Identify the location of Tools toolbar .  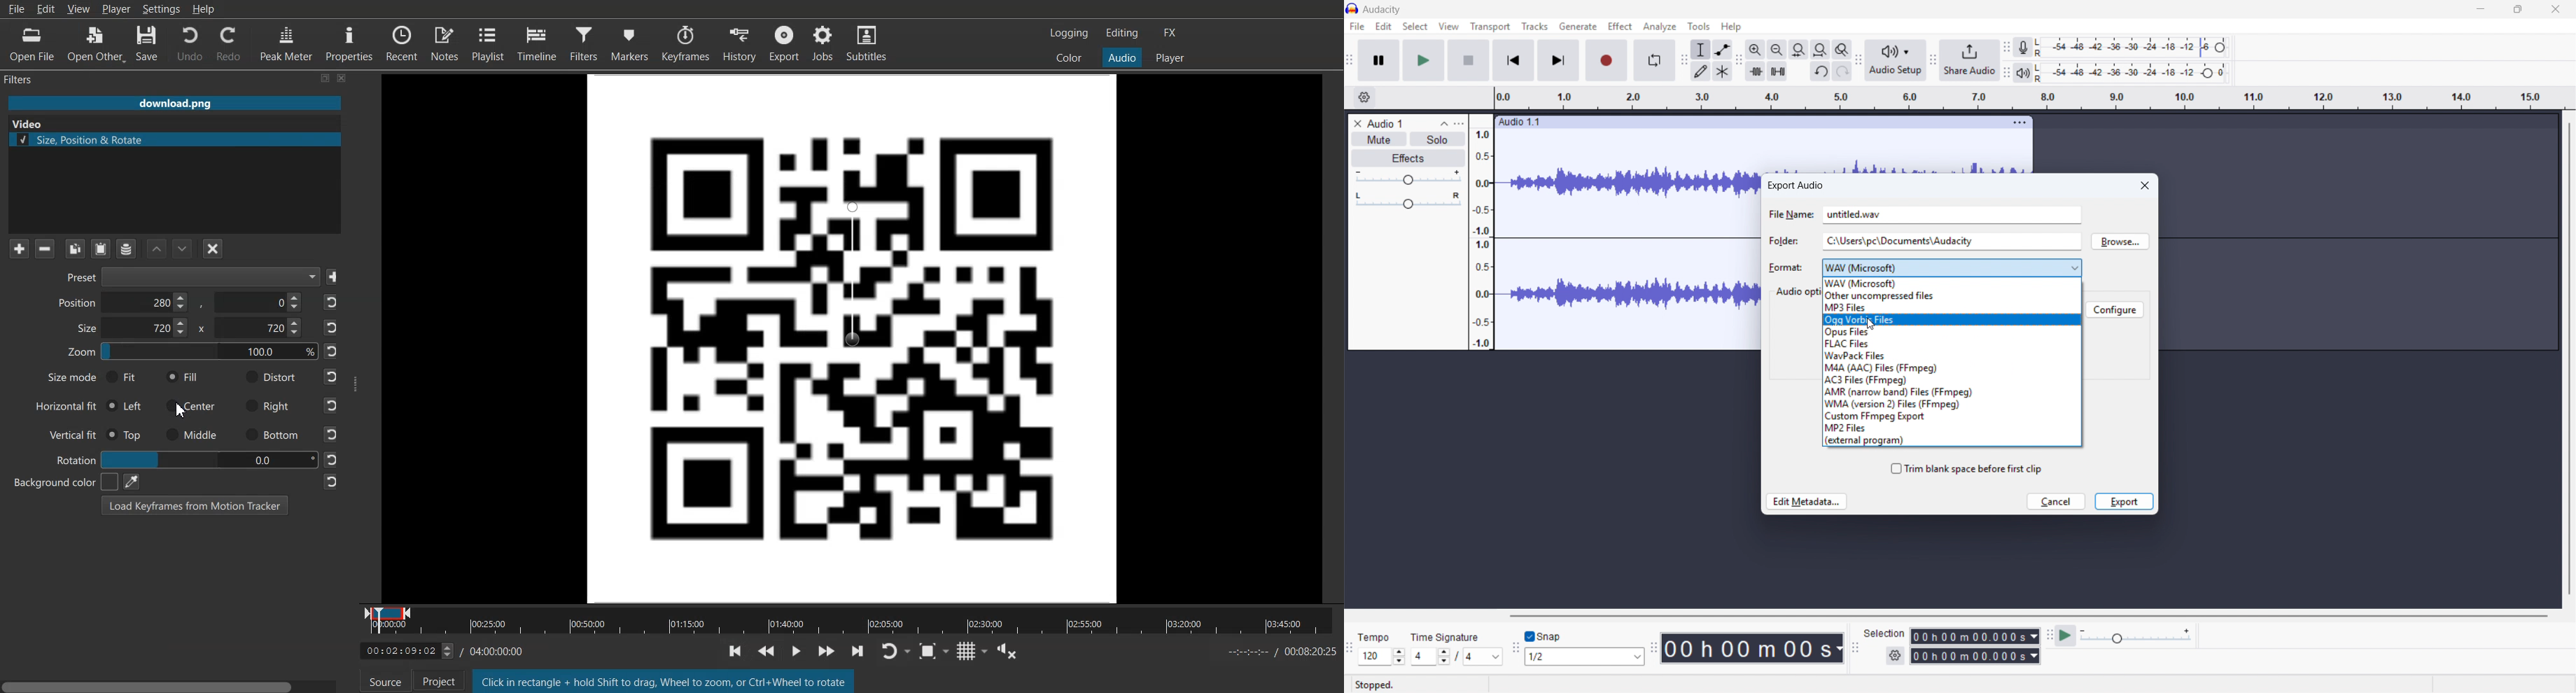
(1683, 60).